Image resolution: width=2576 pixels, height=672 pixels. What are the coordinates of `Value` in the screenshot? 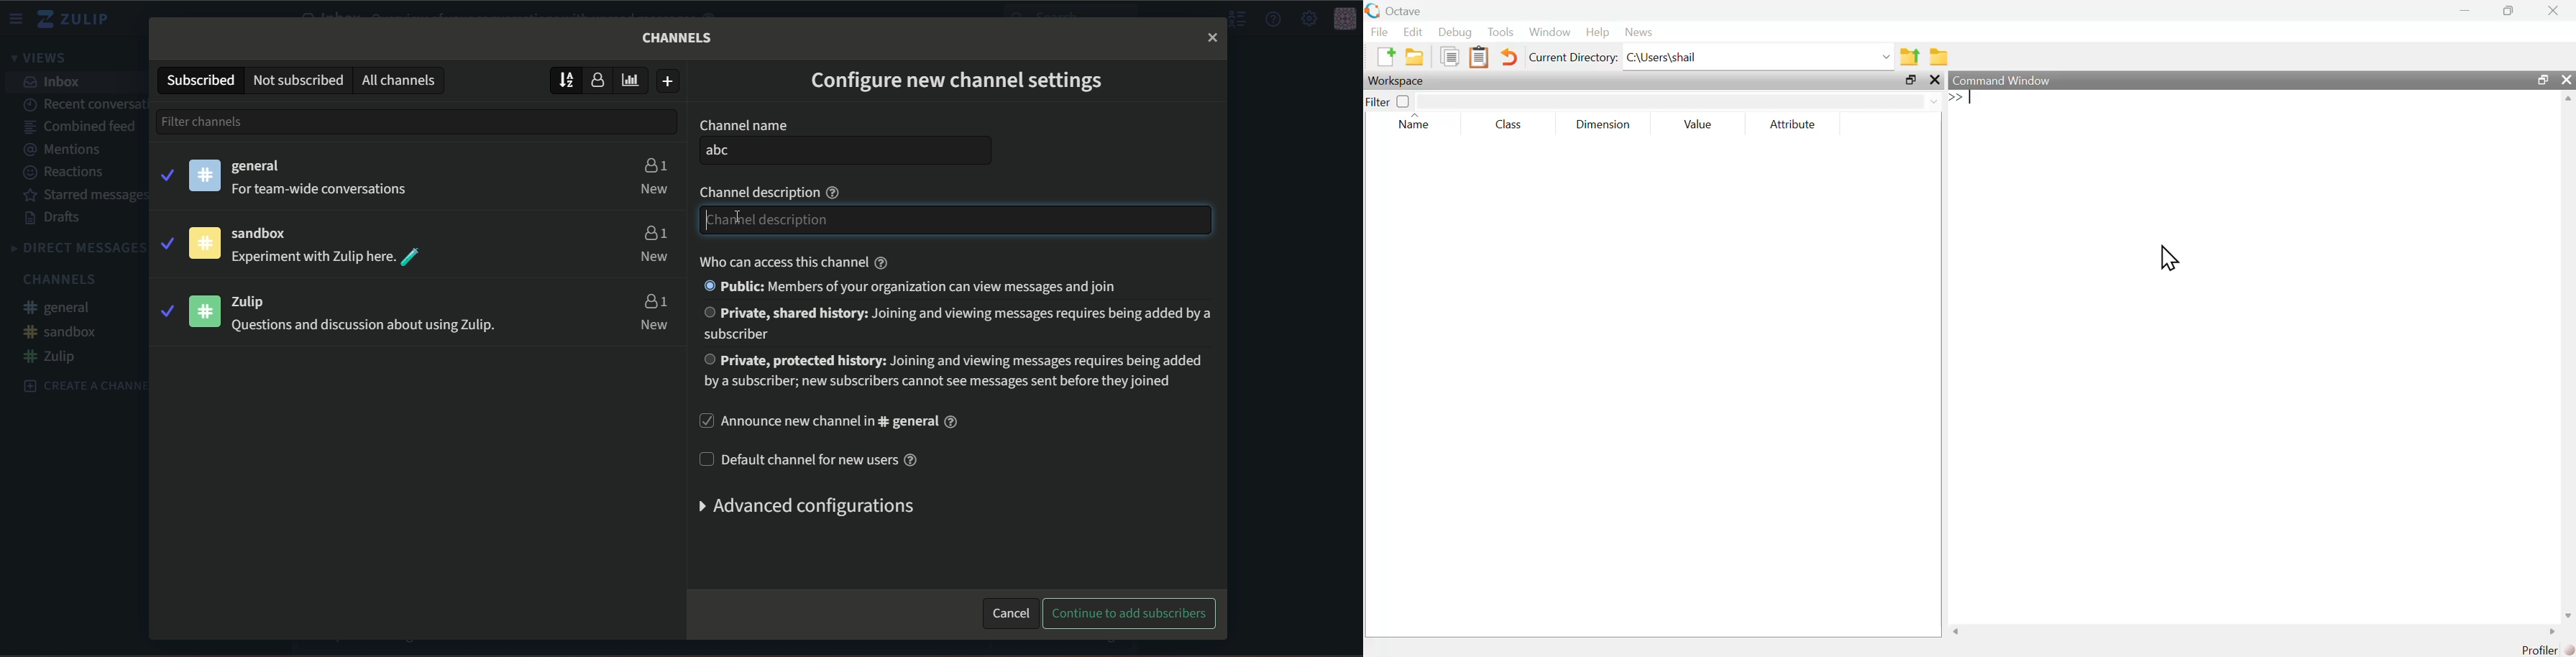 It's located at (1702, 124).